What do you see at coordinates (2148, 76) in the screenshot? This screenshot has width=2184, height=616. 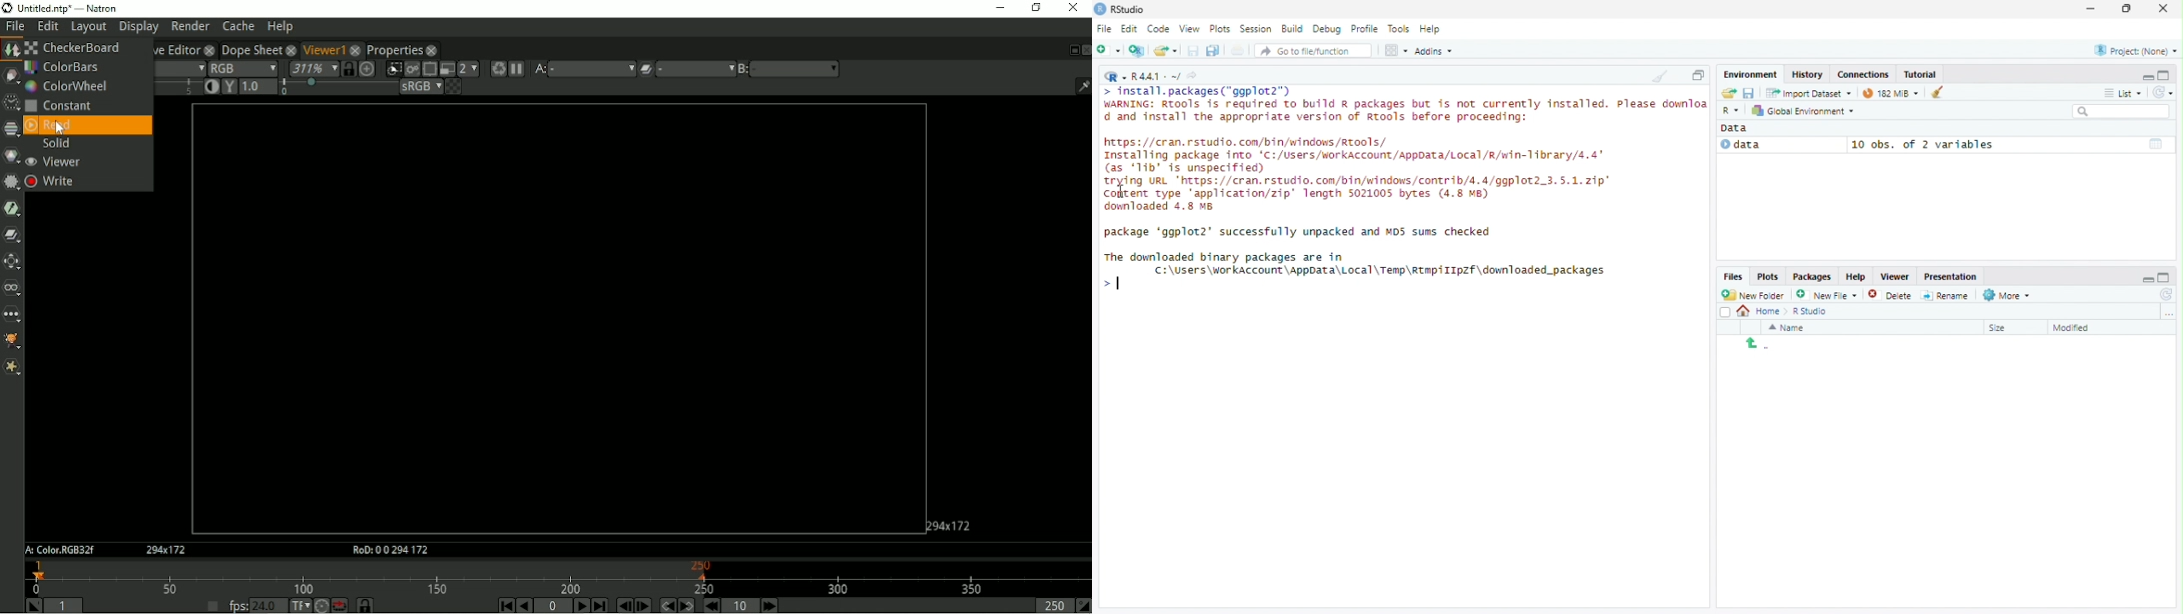 I see `minimize` at bounding box center [2148, 76].